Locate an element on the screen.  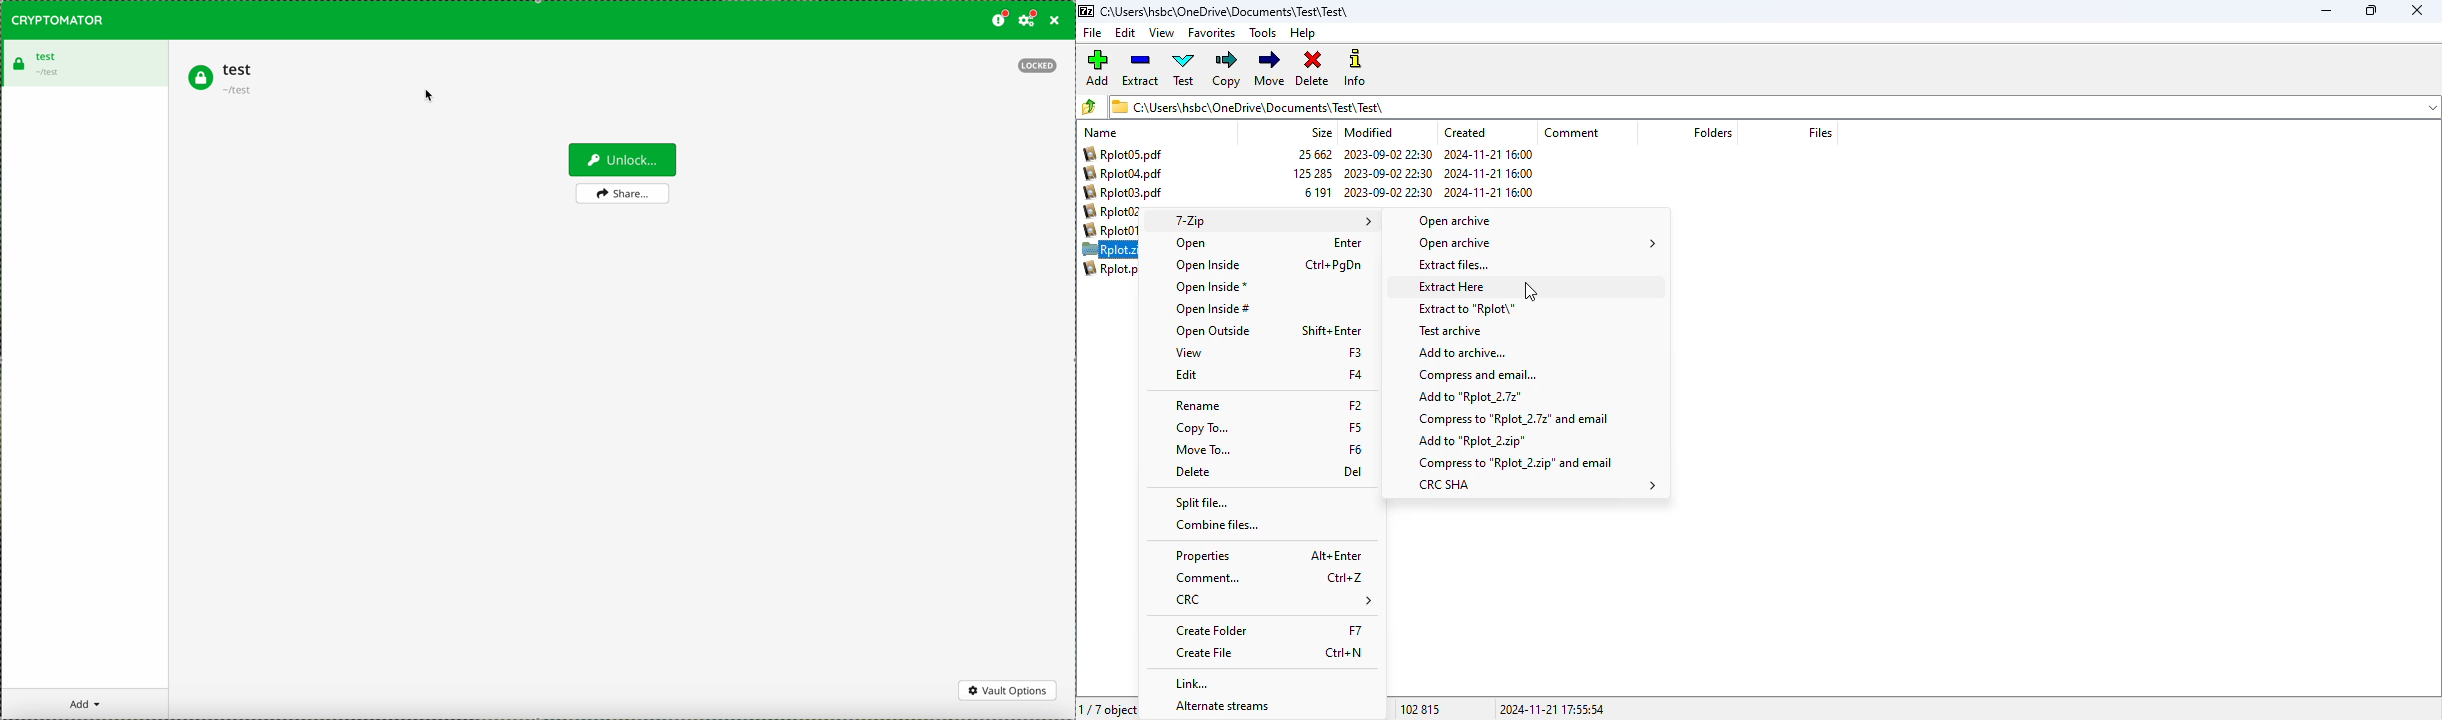
created is located at coordinates (1465, 132).